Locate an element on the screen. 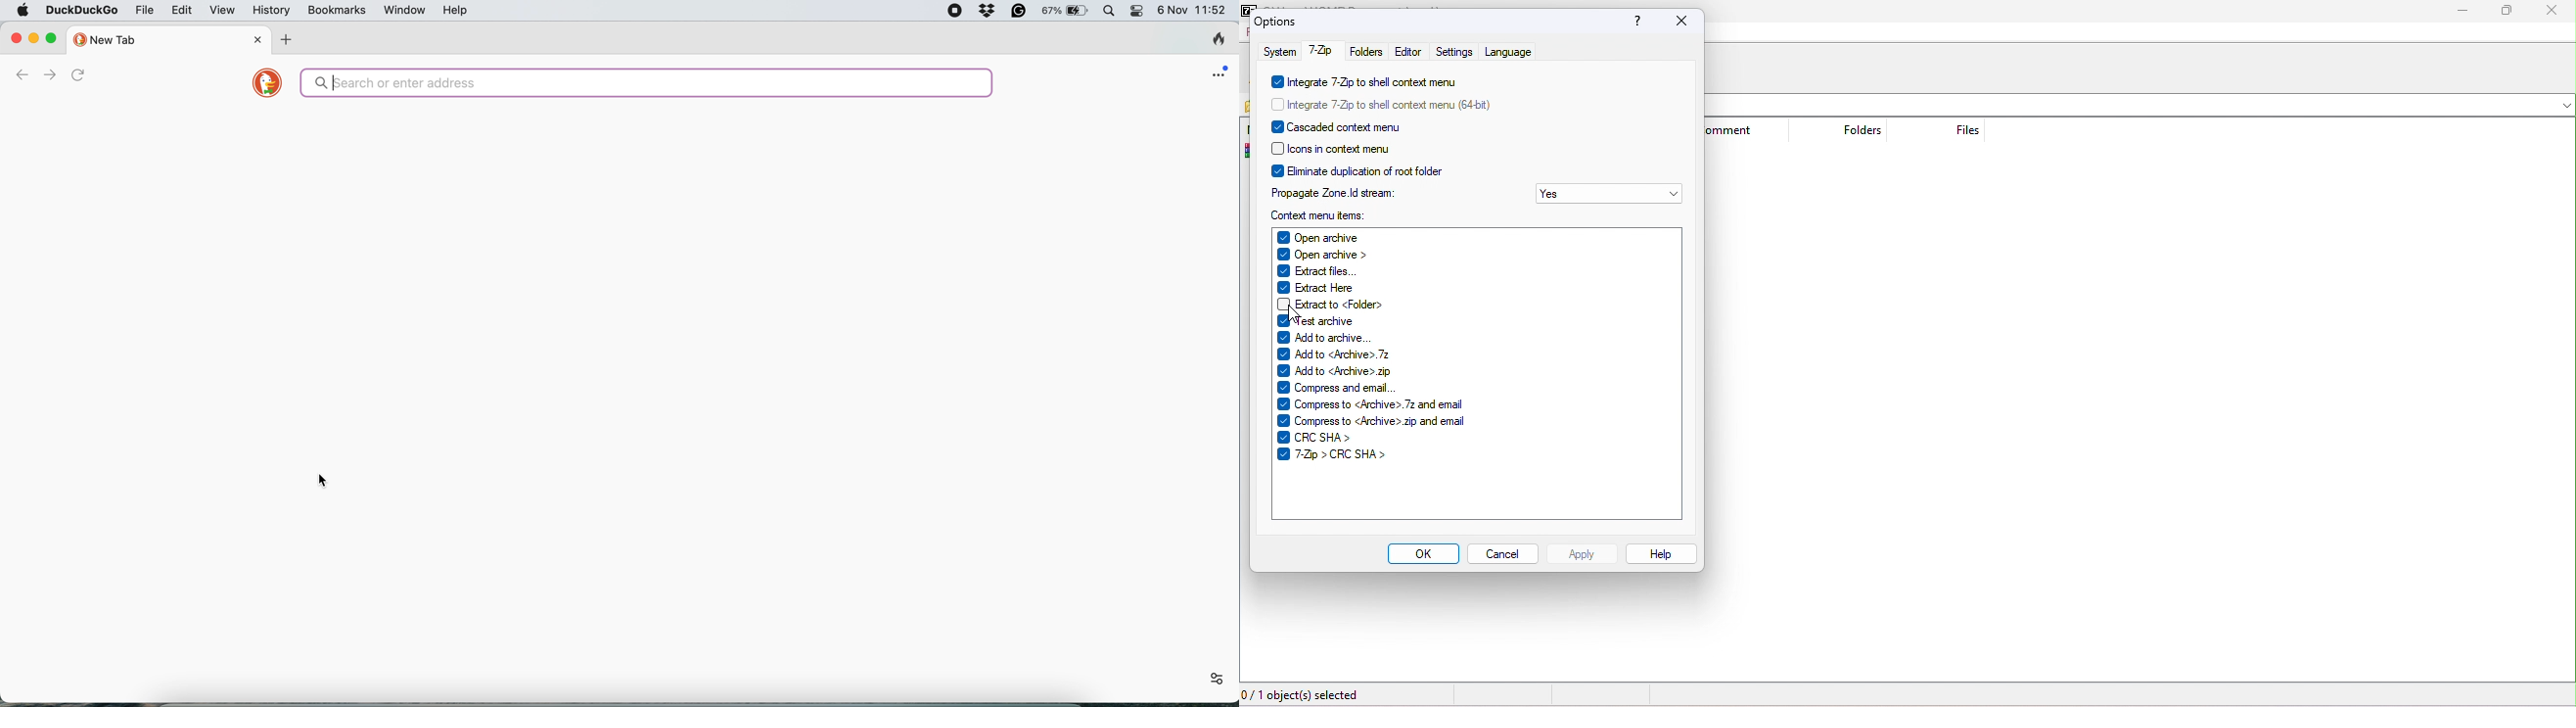 Image resolution: width=2576 pixels, height=728 pixels. refresh is located at coordinates (81, 75).